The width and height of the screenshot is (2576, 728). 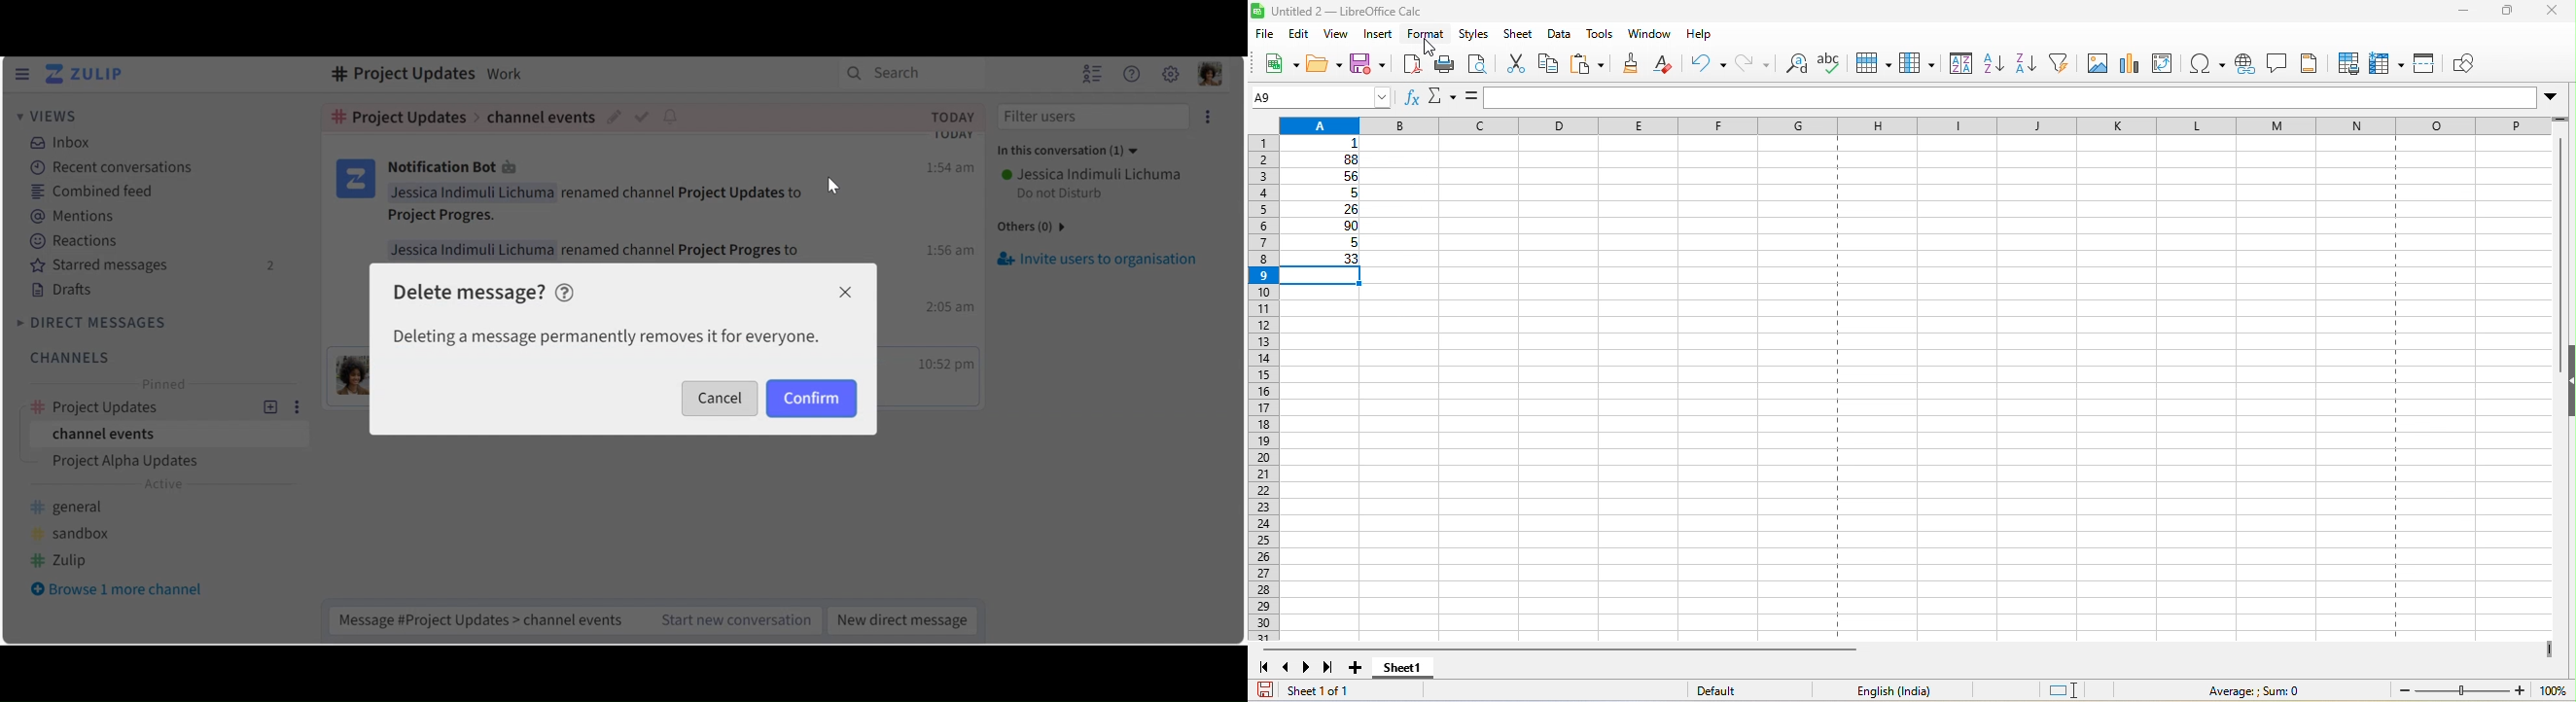 What do you see at coordinates (1134, 75) in the screenshot?
I see `Help menu` at bounding box center [1134, 75].